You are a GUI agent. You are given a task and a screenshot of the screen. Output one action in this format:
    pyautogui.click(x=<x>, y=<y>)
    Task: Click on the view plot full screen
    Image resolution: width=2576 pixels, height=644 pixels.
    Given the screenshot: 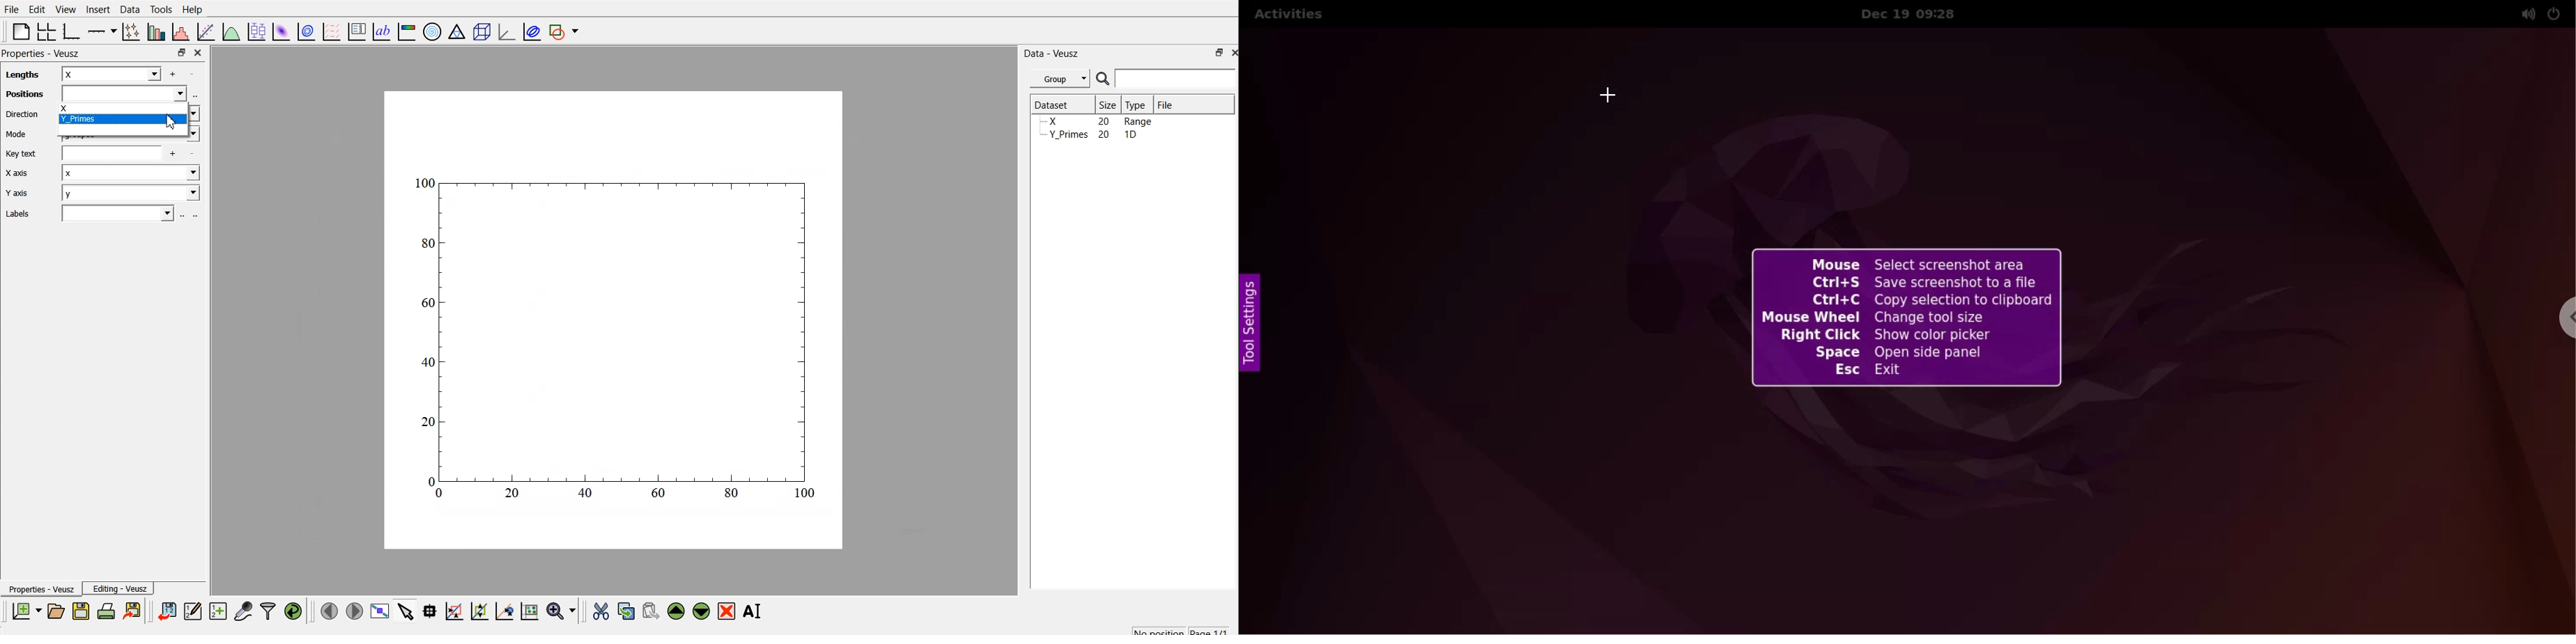 What is the action you would take?
    pyautogui.click(x=381, y=610)
    